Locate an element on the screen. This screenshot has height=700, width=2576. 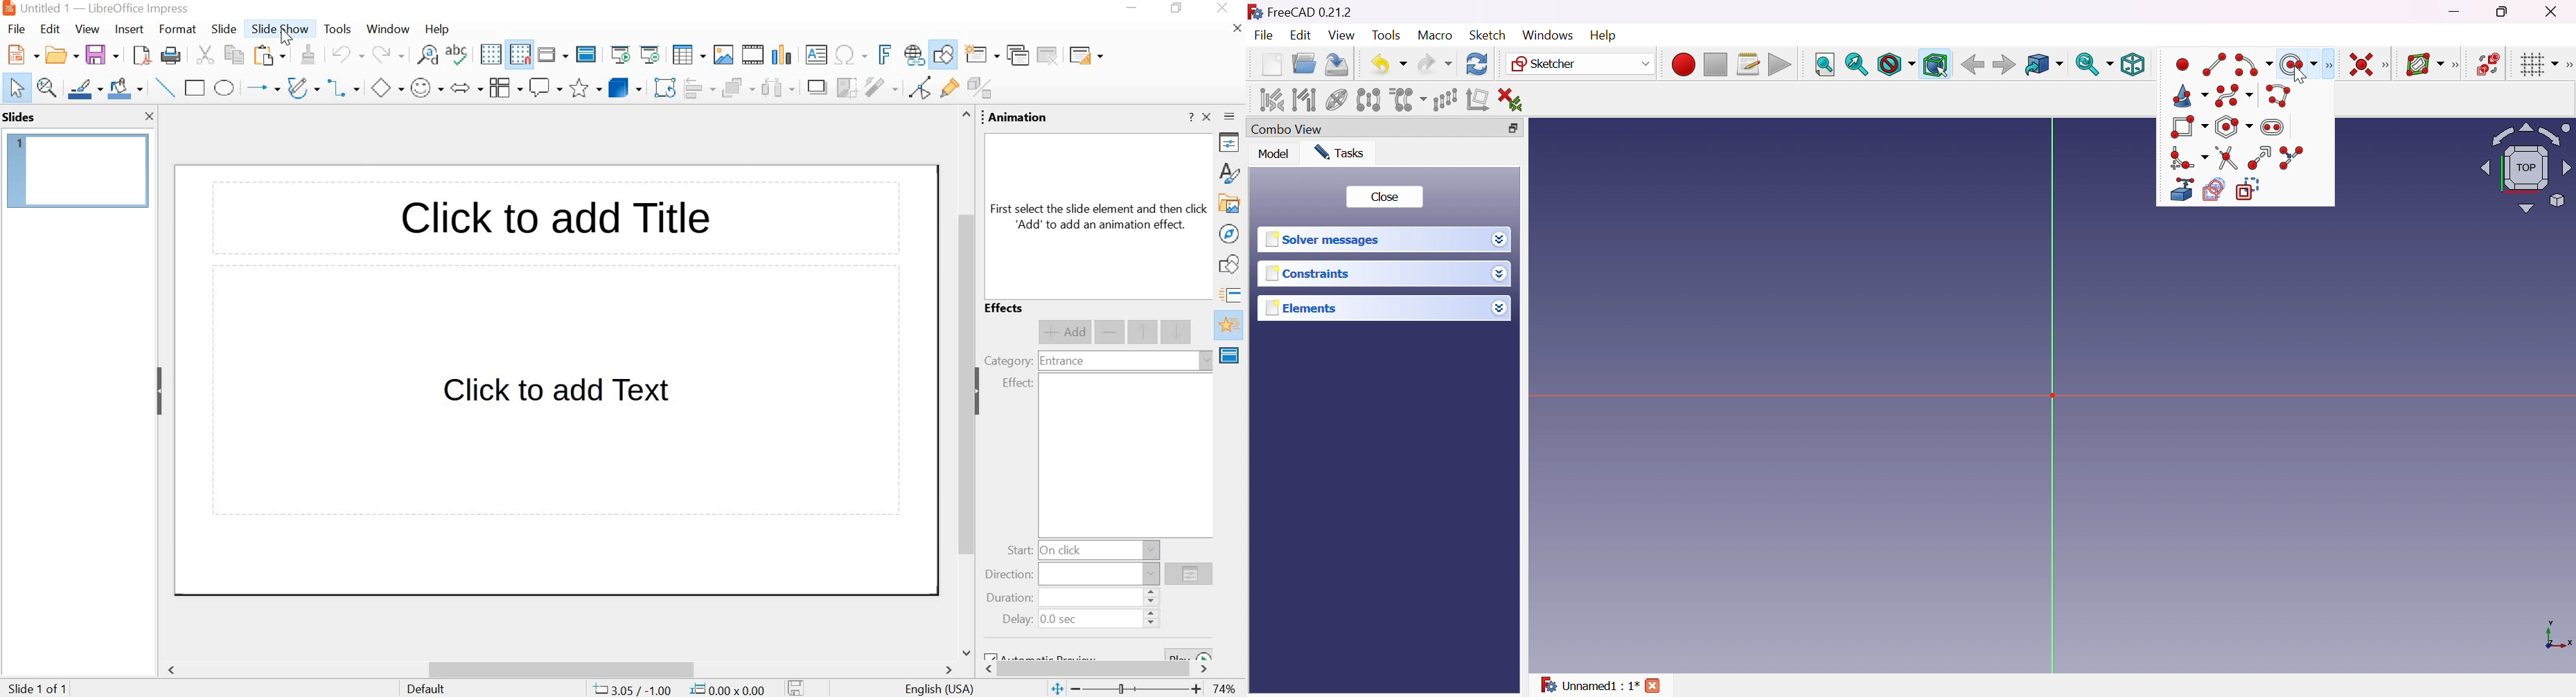
close is located at coordinates (150, 117).